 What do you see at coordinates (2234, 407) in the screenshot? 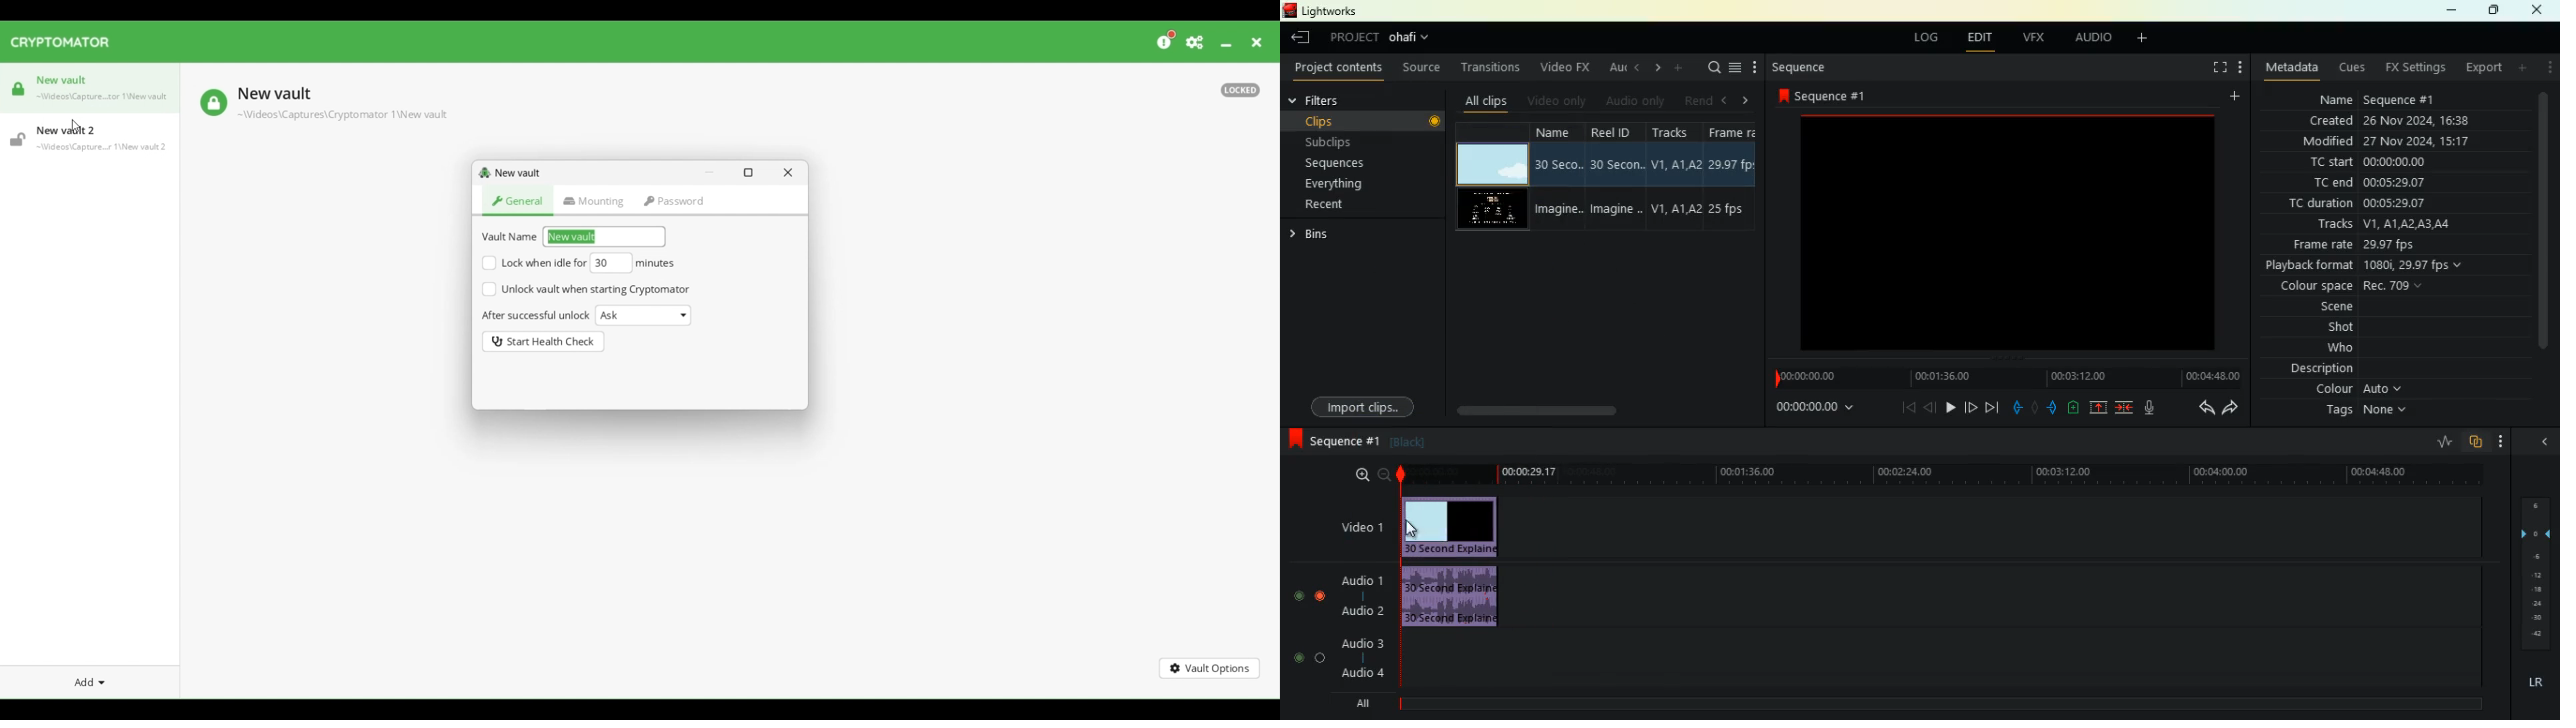
I see `forward` at bounding box center [2234, 407].